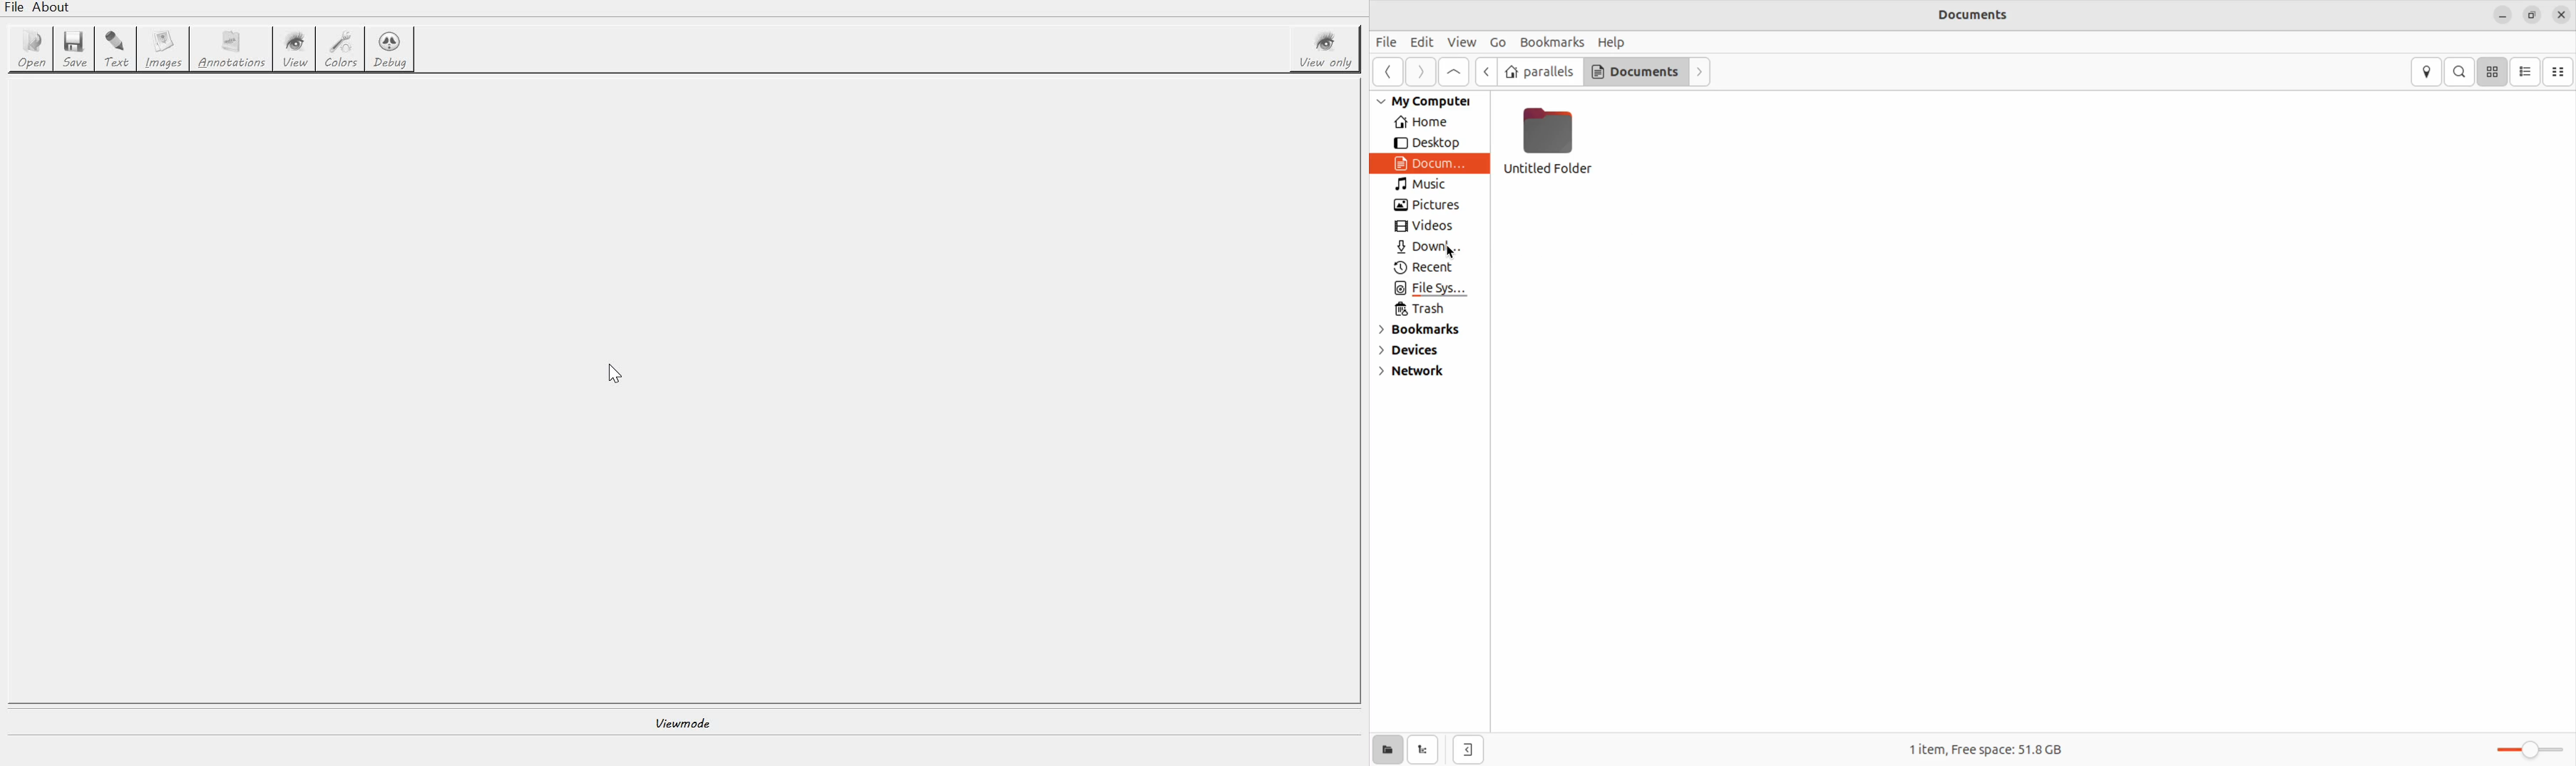 This screenshot has height=784, width=2576. Describe the element at coordinates (1554, 140) in the screenshot. I see `untitled folder` at that location.